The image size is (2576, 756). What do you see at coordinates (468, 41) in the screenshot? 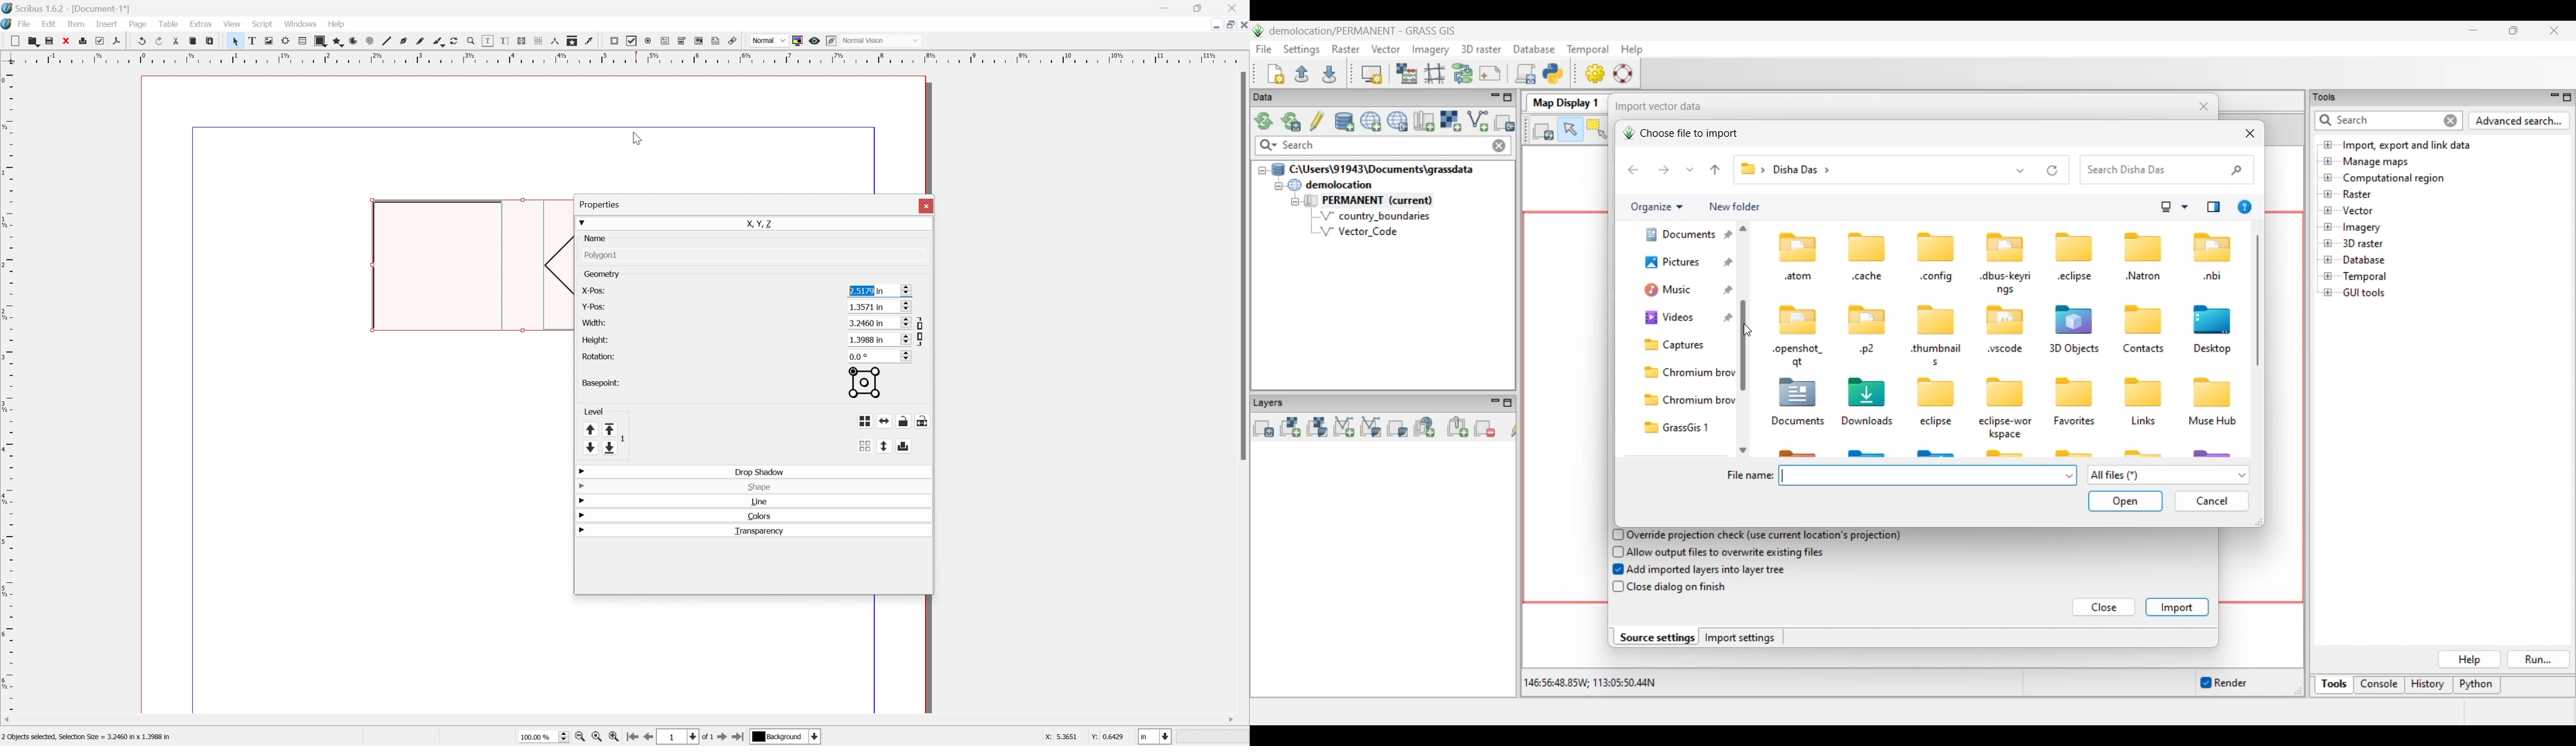
I see `zoom in or zoom out` at bounding box center [468, 41].